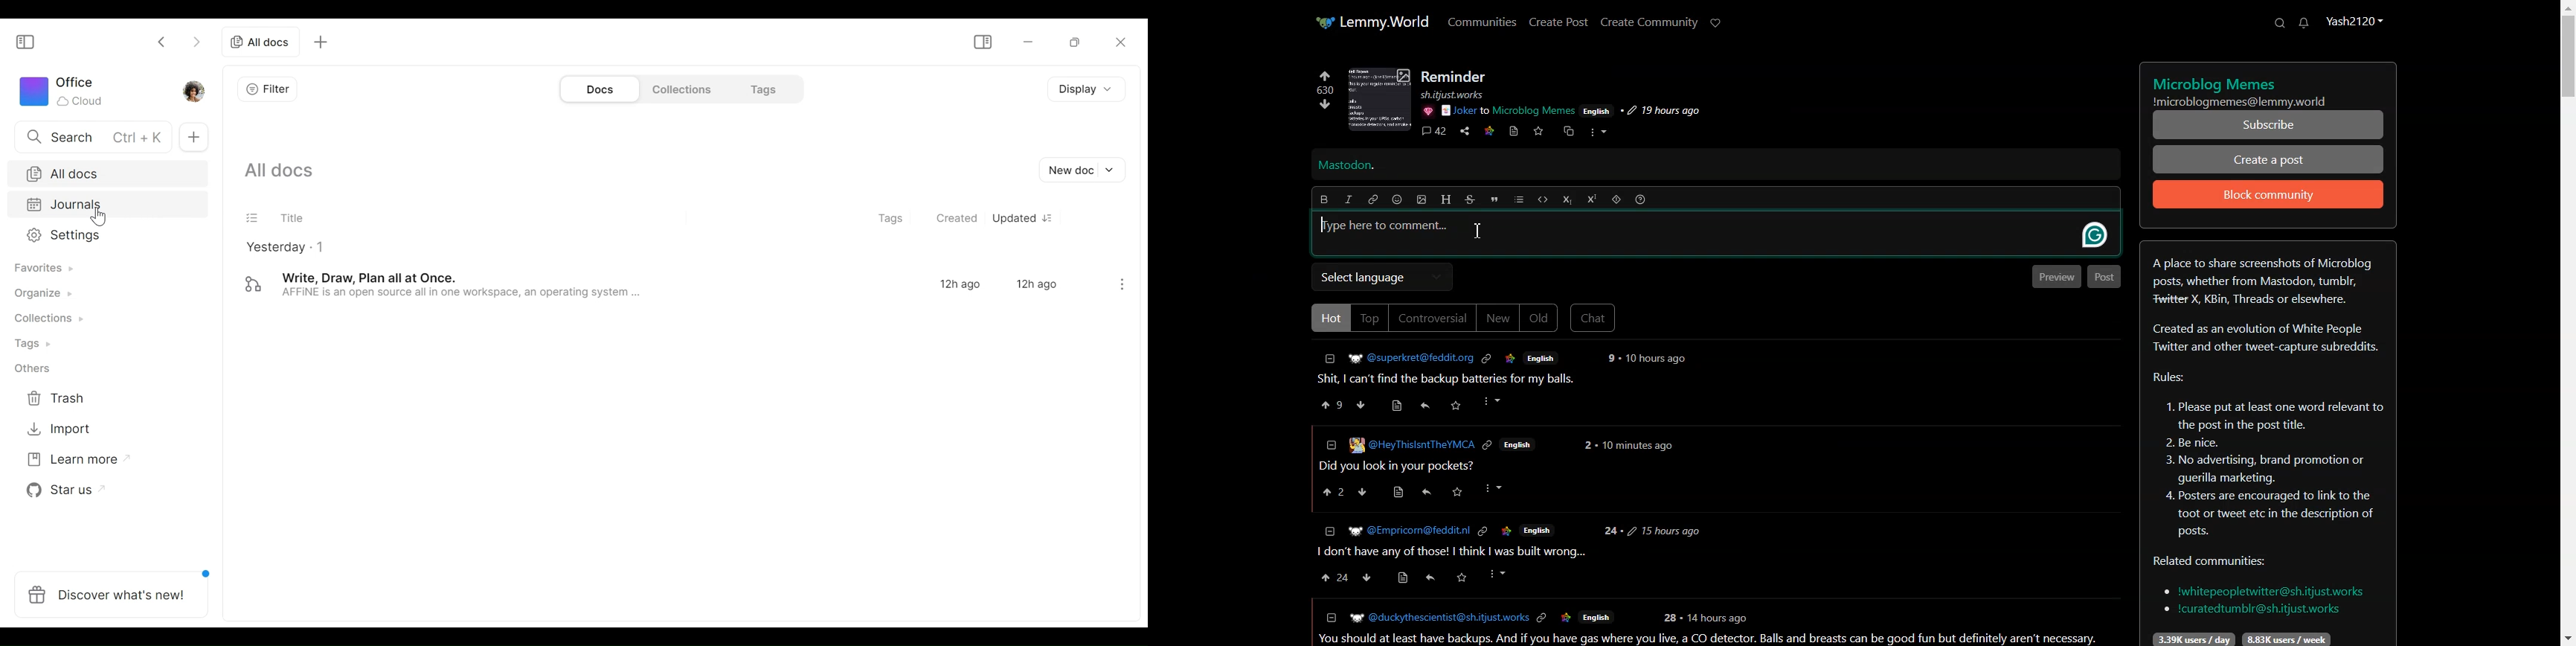 Image resolution: width=2576 pixels, height=672 pixels. I want to click on Communities, so click(1483, 21).